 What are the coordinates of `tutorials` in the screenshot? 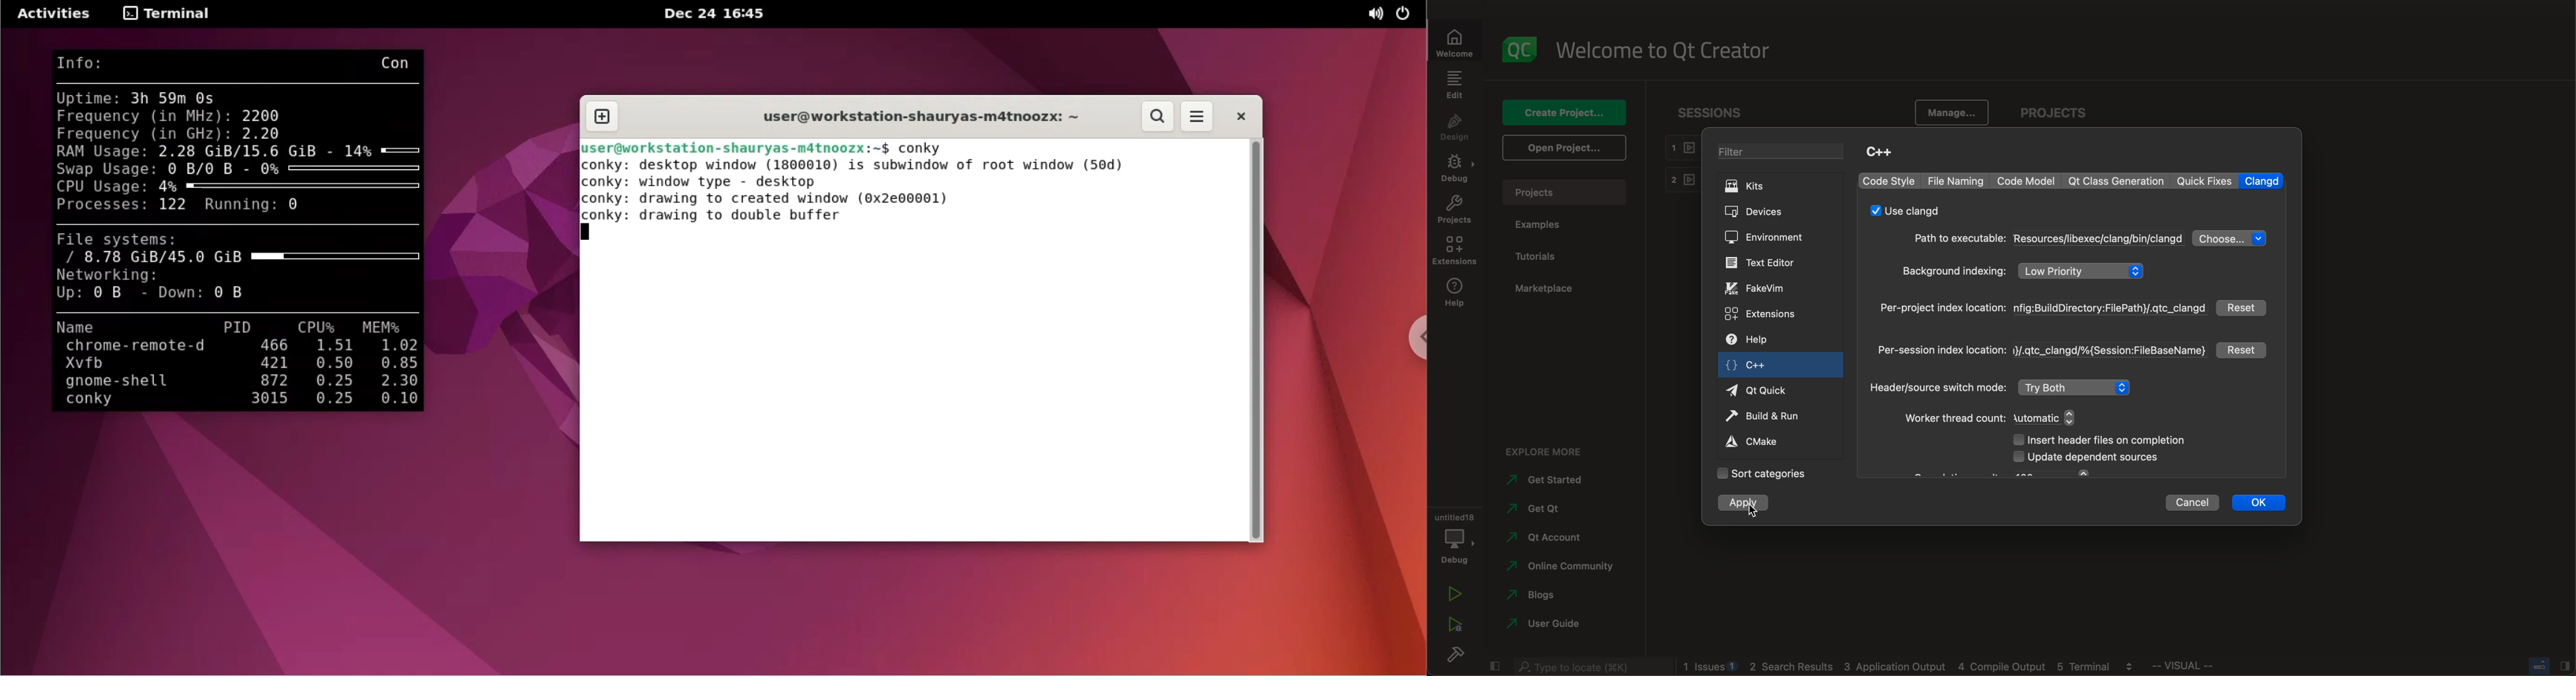 It's located at (1543, 253).